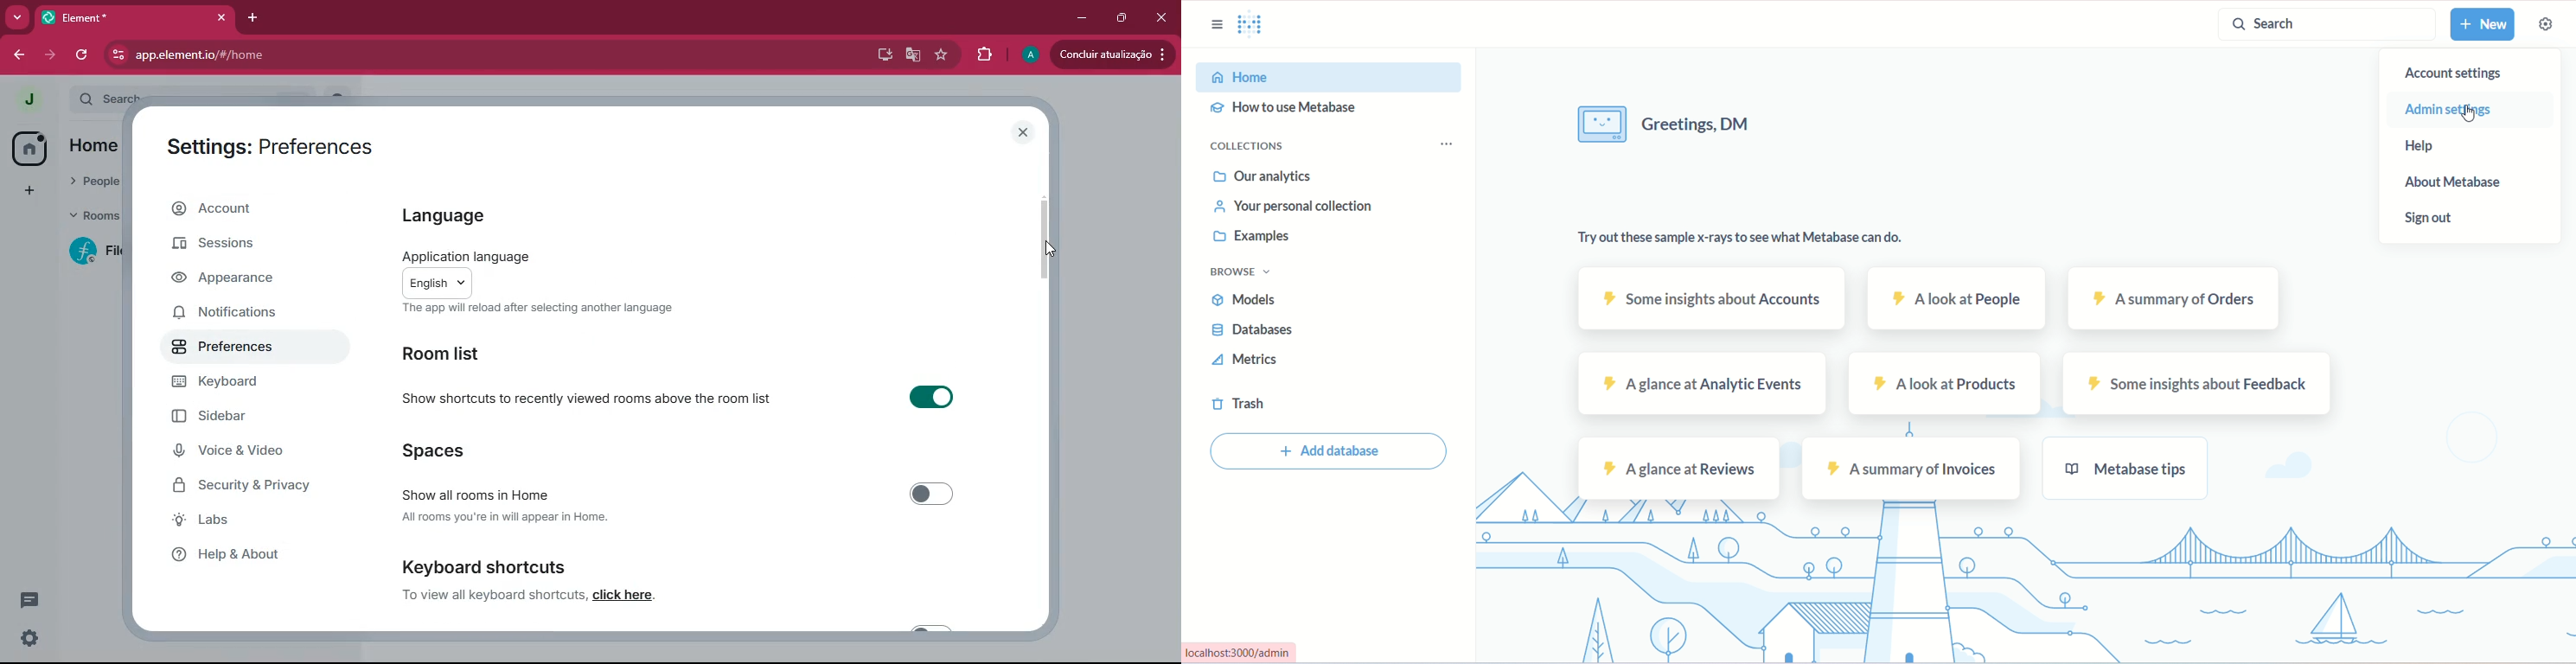 The width and height of the screenshot is (2576, 672). What do you see at coordinates (302, 55) in the screenshot?
I see `app.element.io/#/home` at bounding box center [302, 55].